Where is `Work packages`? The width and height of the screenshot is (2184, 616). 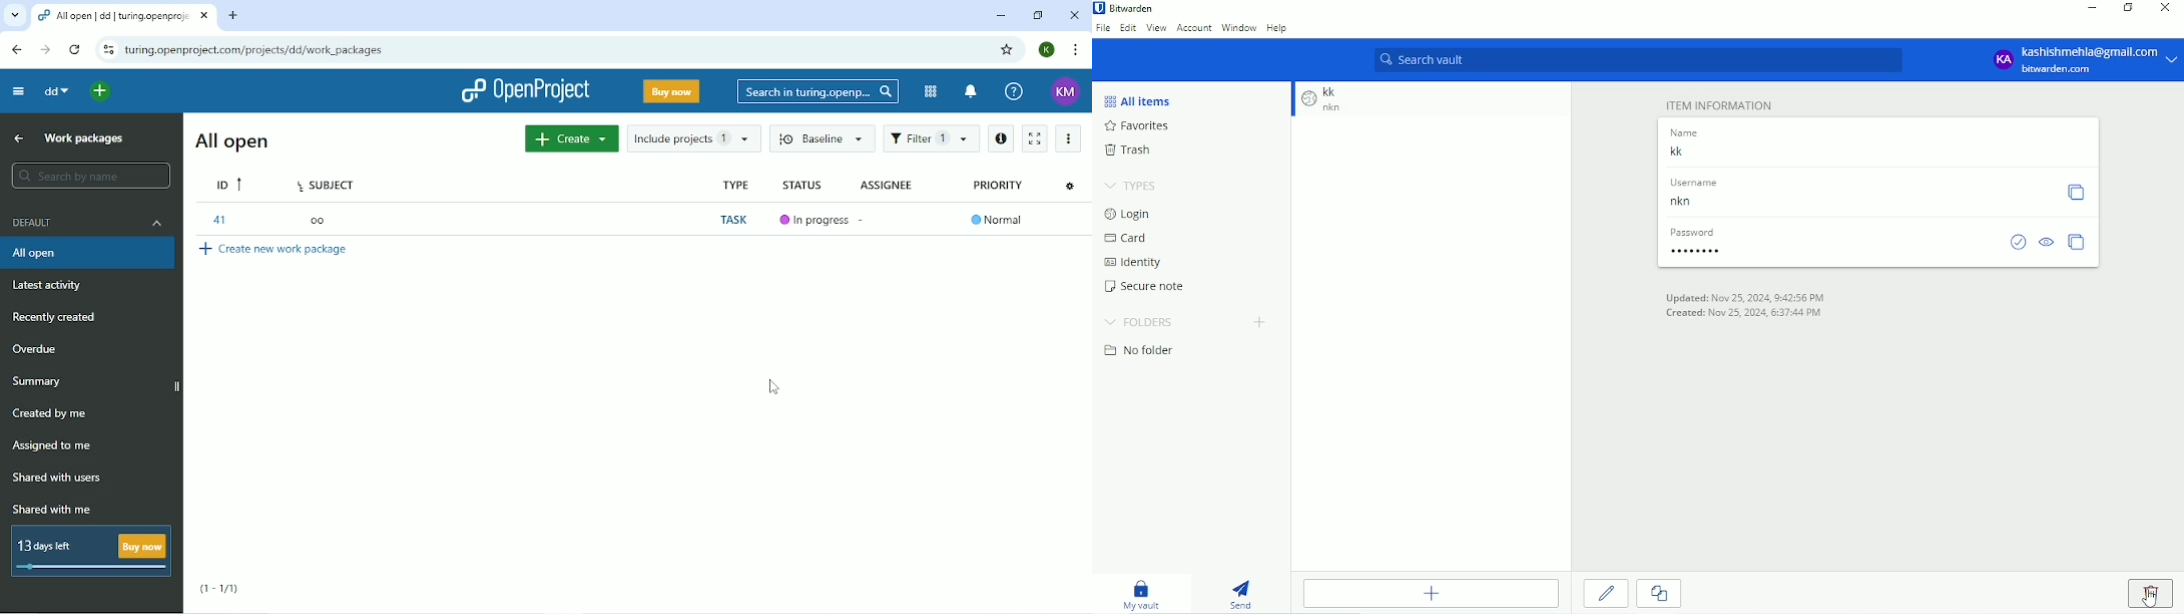 Work packages is located at coordinates (85, 138).